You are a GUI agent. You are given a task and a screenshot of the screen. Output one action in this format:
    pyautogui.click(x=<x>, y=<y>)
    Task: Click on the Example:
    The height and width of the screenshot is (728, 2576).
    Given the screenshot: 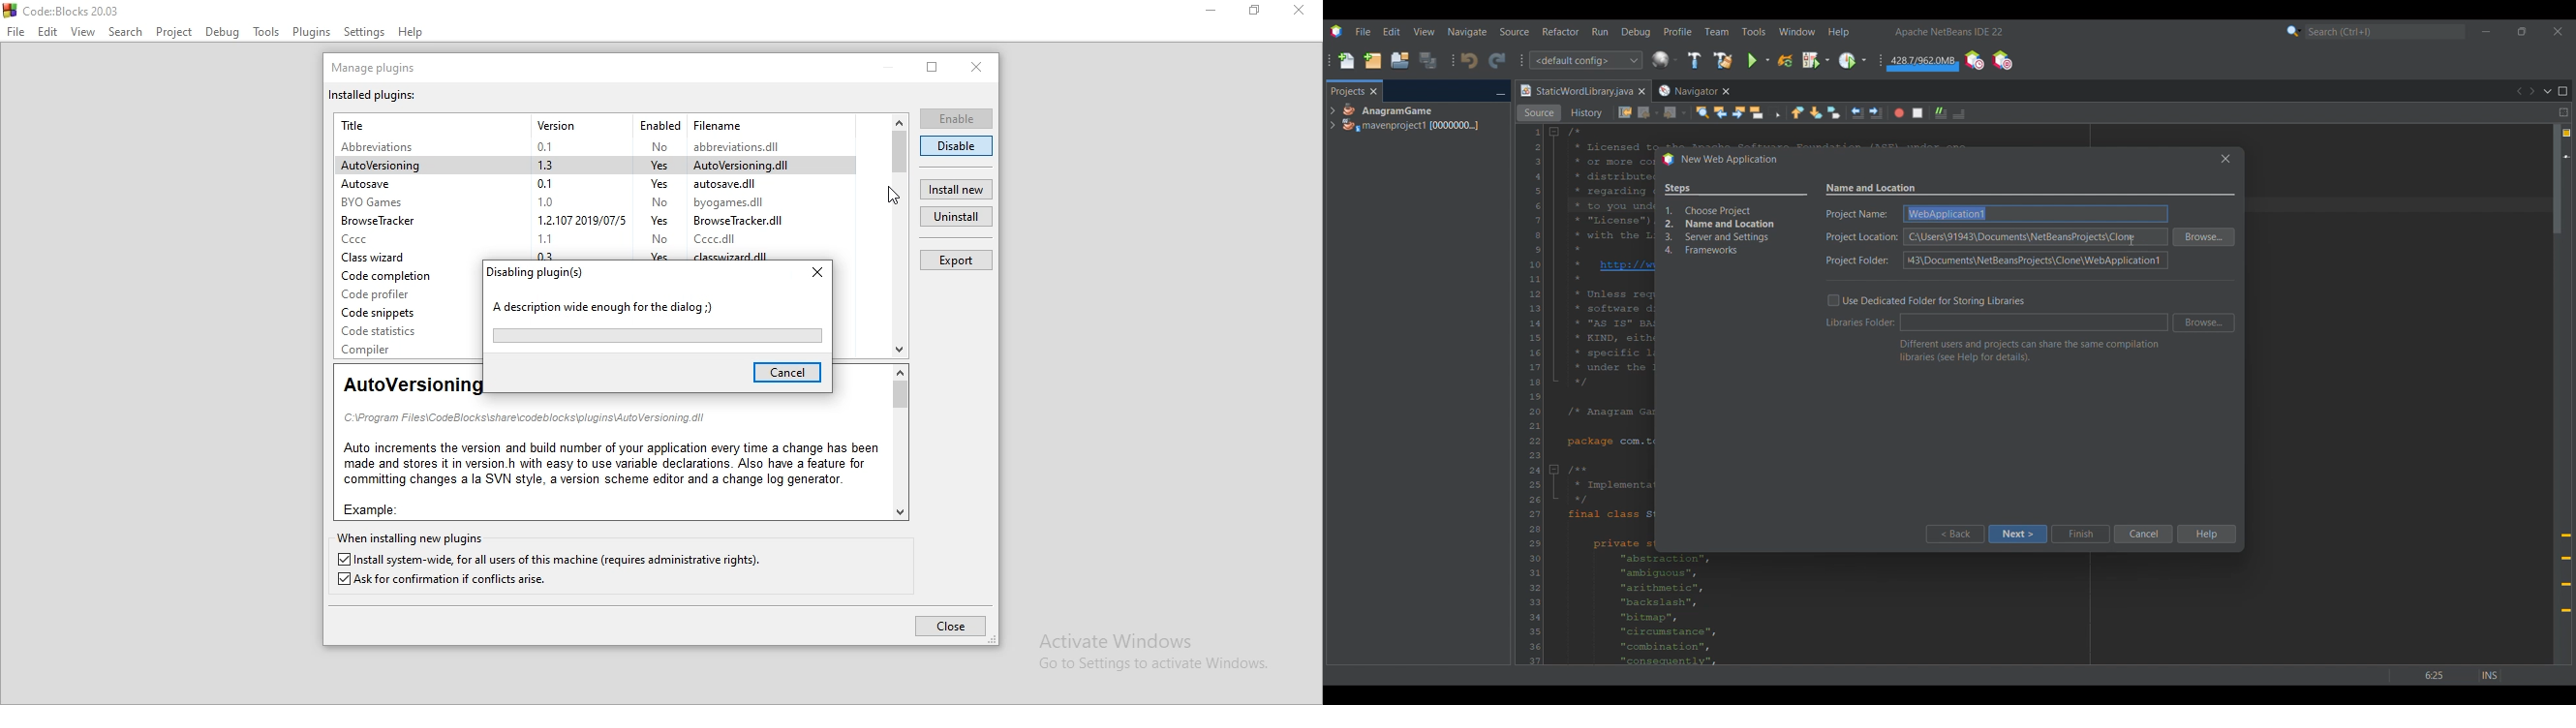 What is the action you would take?
    pyautogui.click(x=369, y=507)
    